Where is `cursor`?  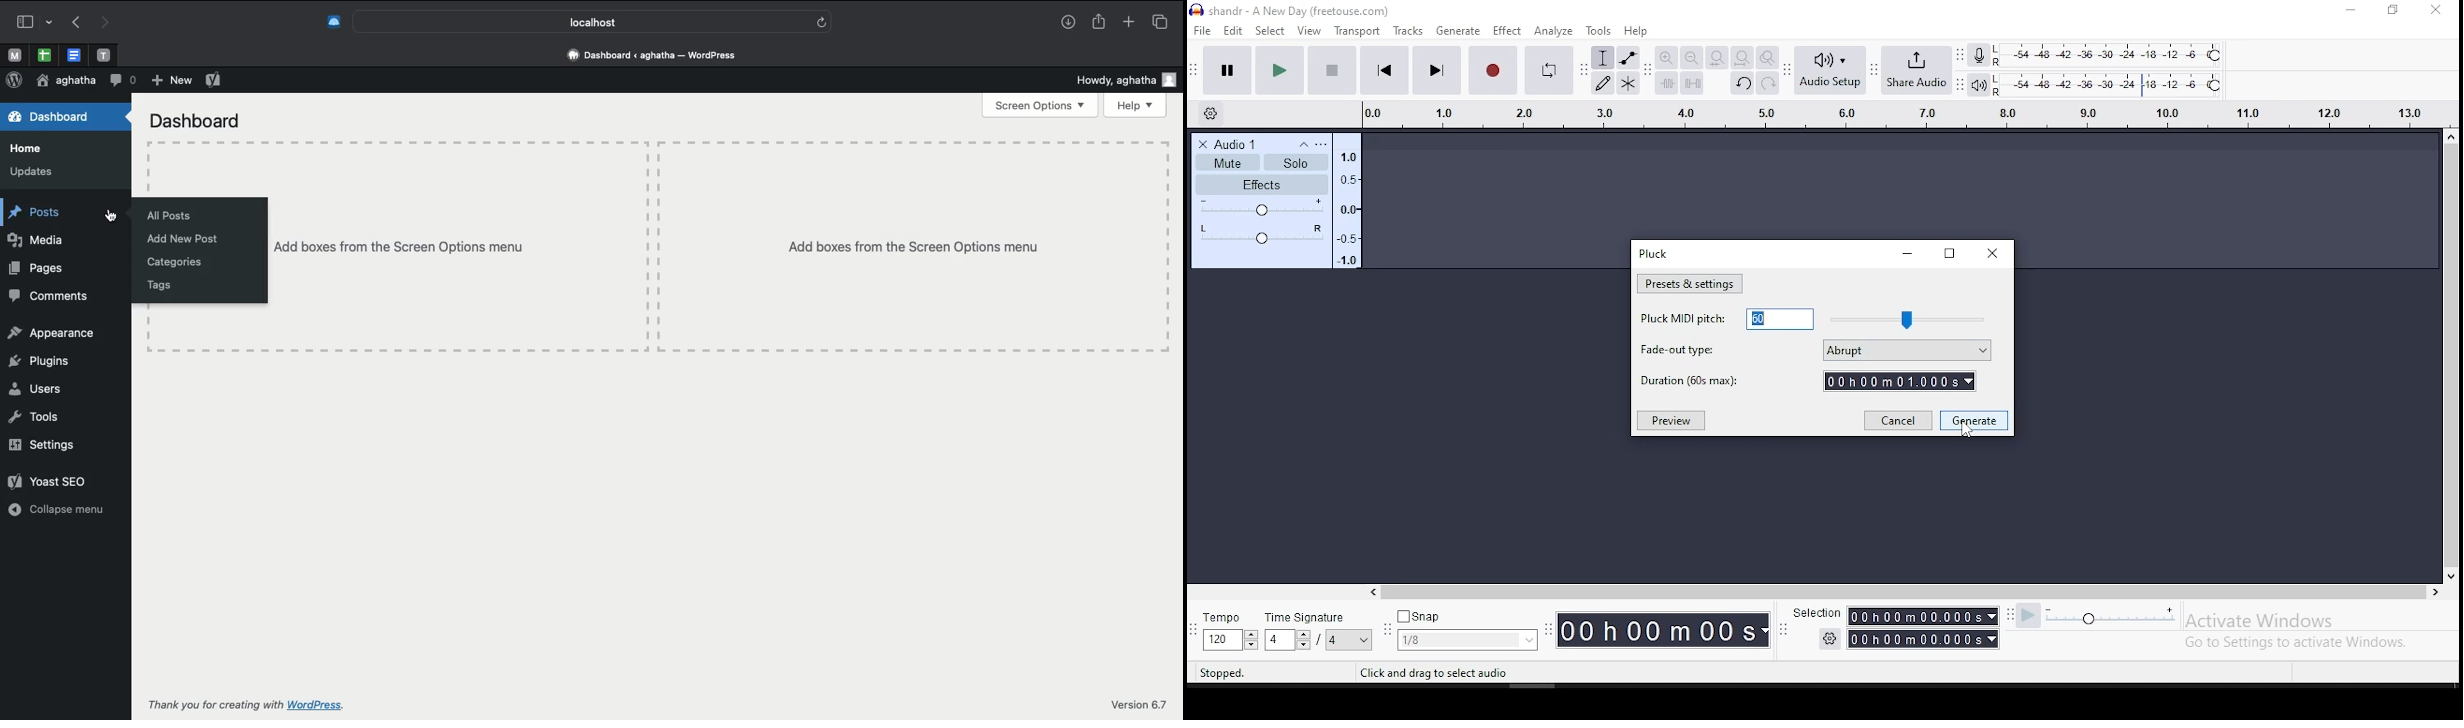 cursor is located at coordinates (1967, 431).